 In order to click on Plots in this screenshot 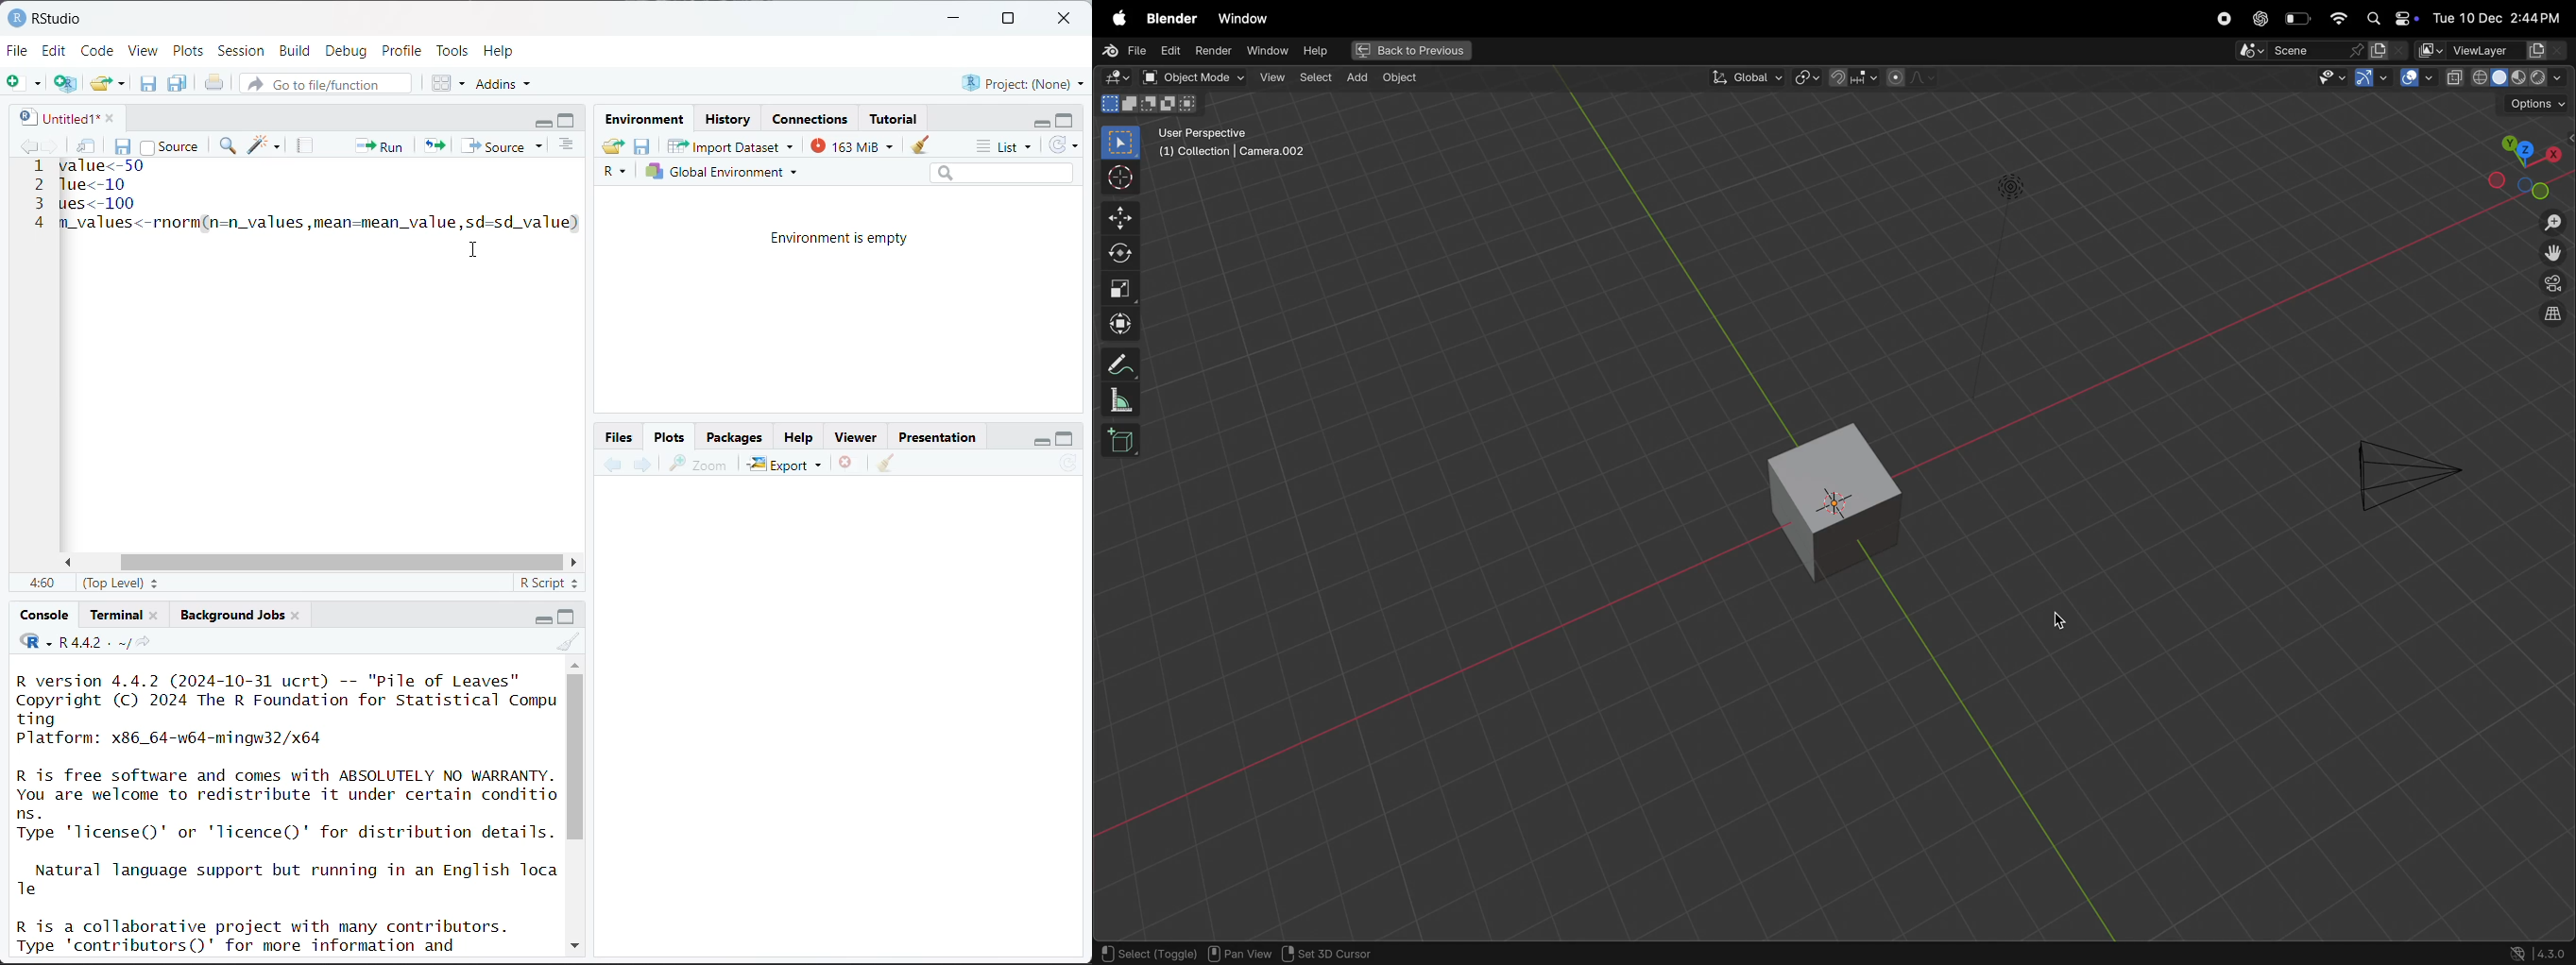, I will do `click(670, 435)`.